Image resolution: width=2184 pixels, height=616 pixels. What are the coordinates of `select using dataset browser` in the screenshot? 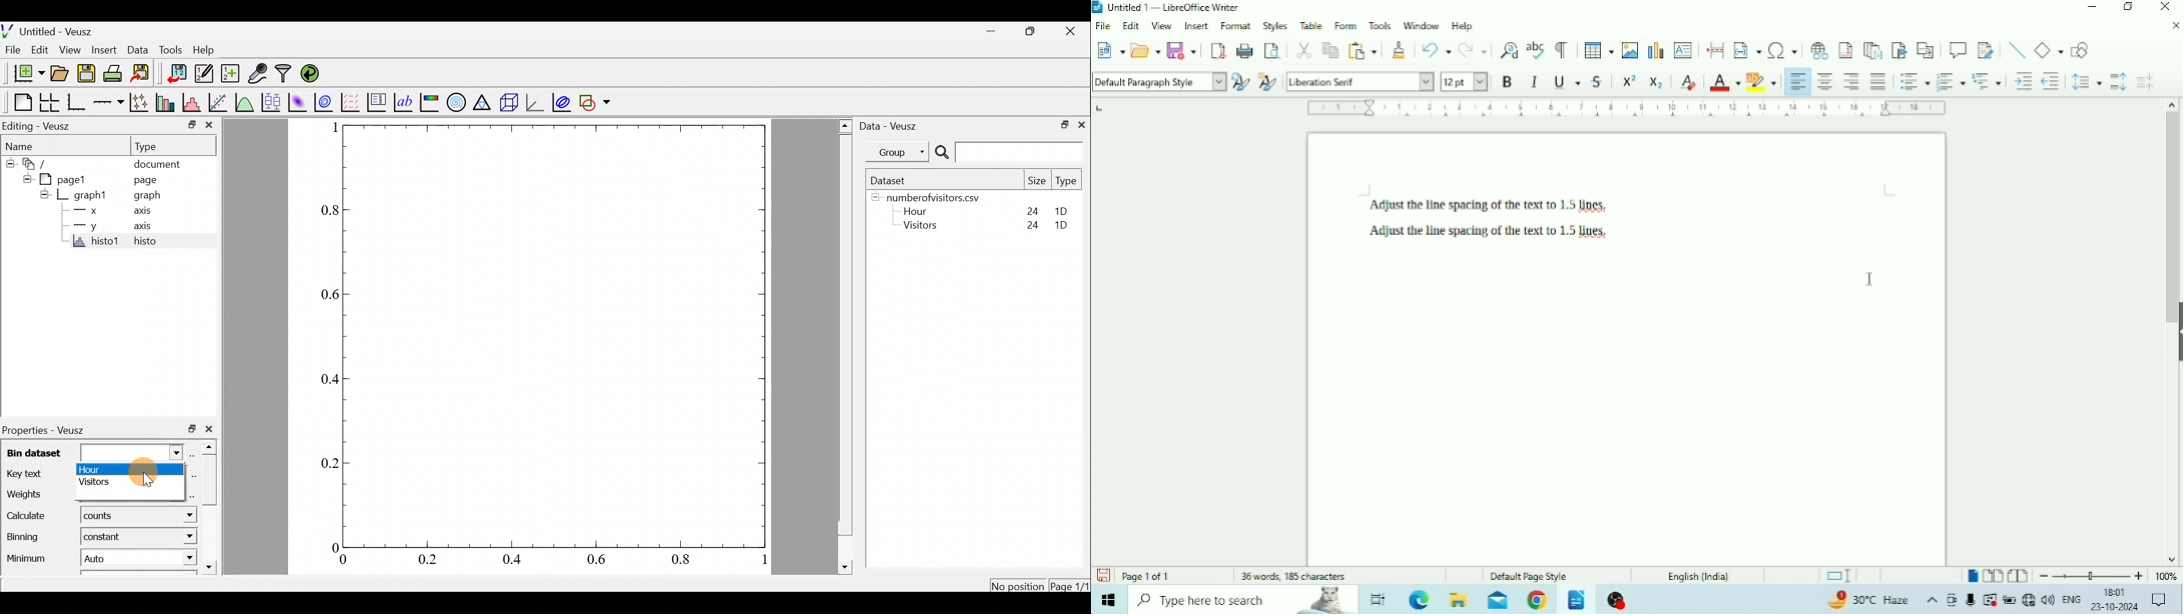 It's located at (194, 454).